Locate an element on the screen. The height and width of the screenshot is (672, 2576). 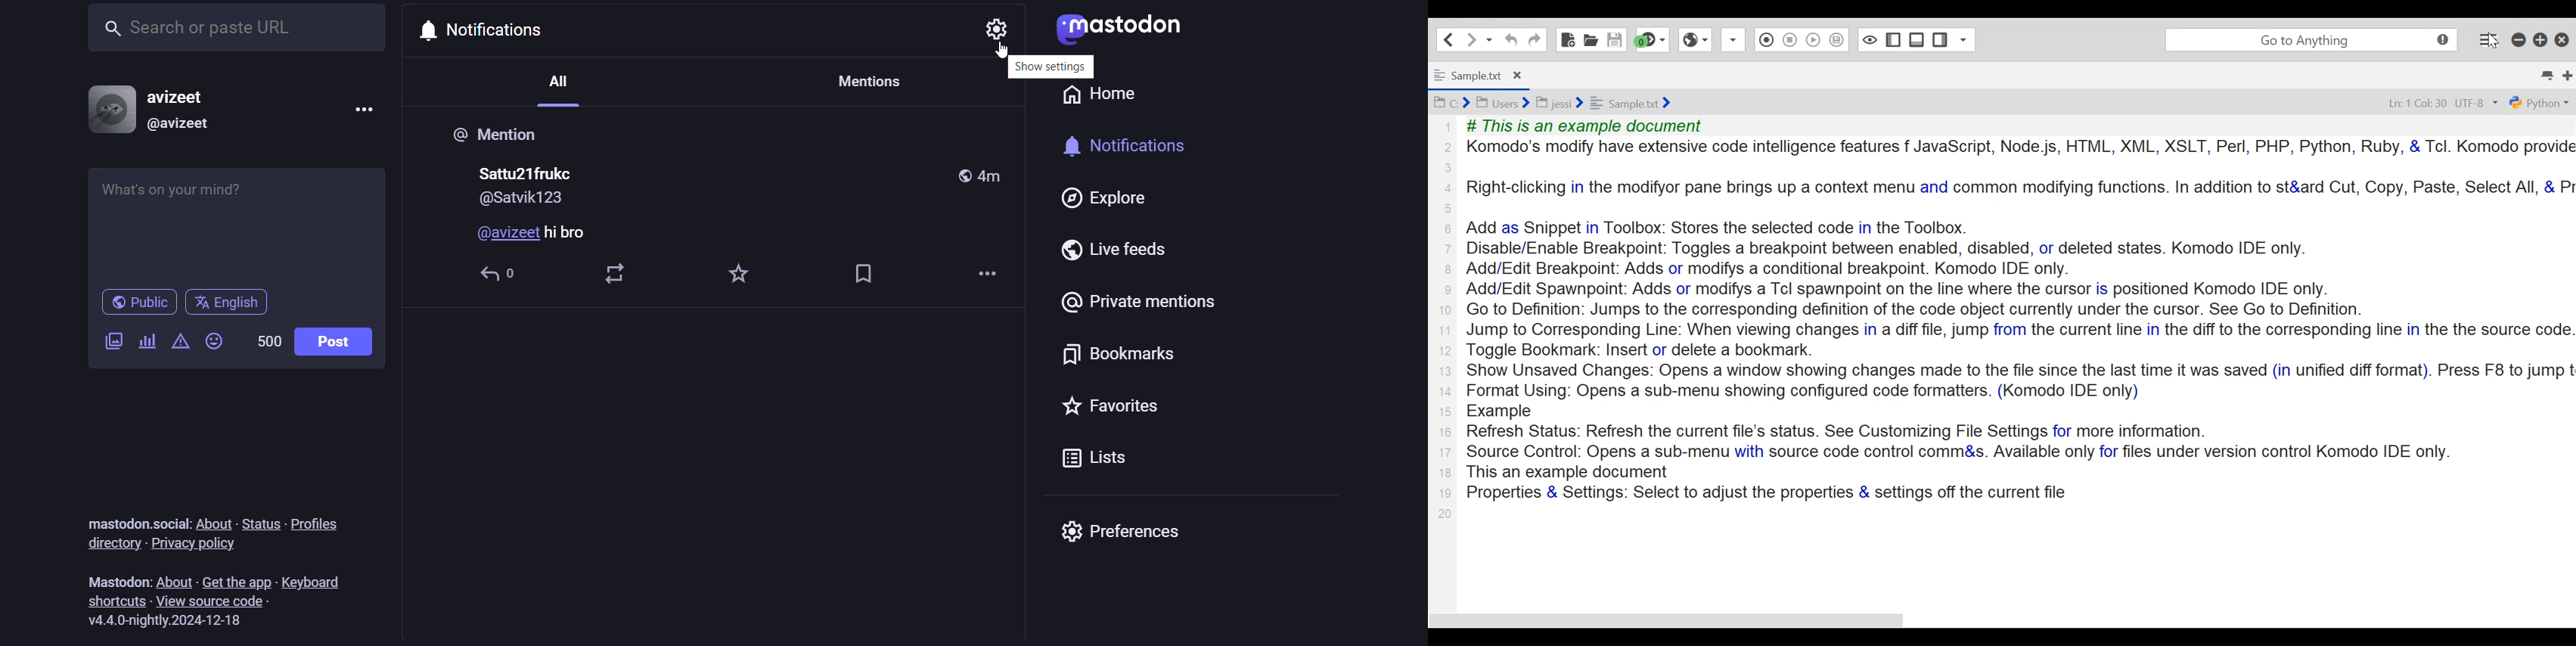
bookmark is located at coordinates (866, 274).